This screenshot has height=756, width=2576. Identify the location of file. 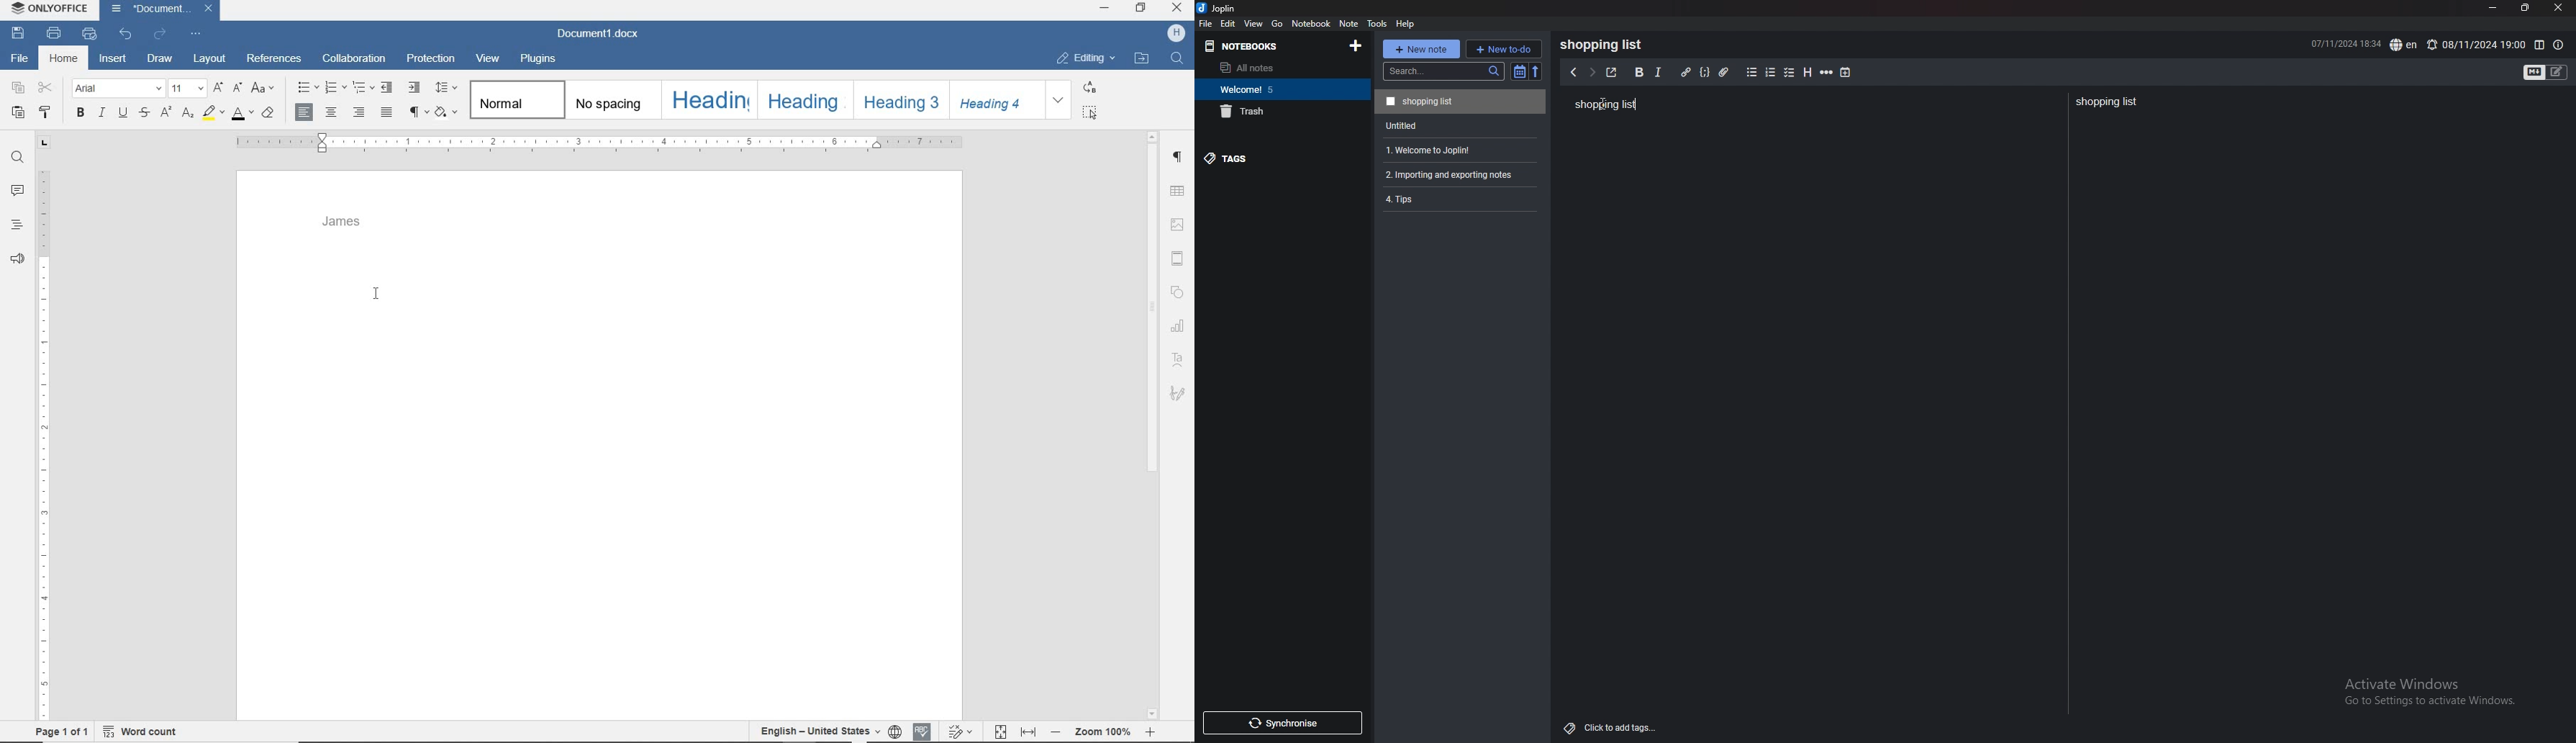
(1206, 24).